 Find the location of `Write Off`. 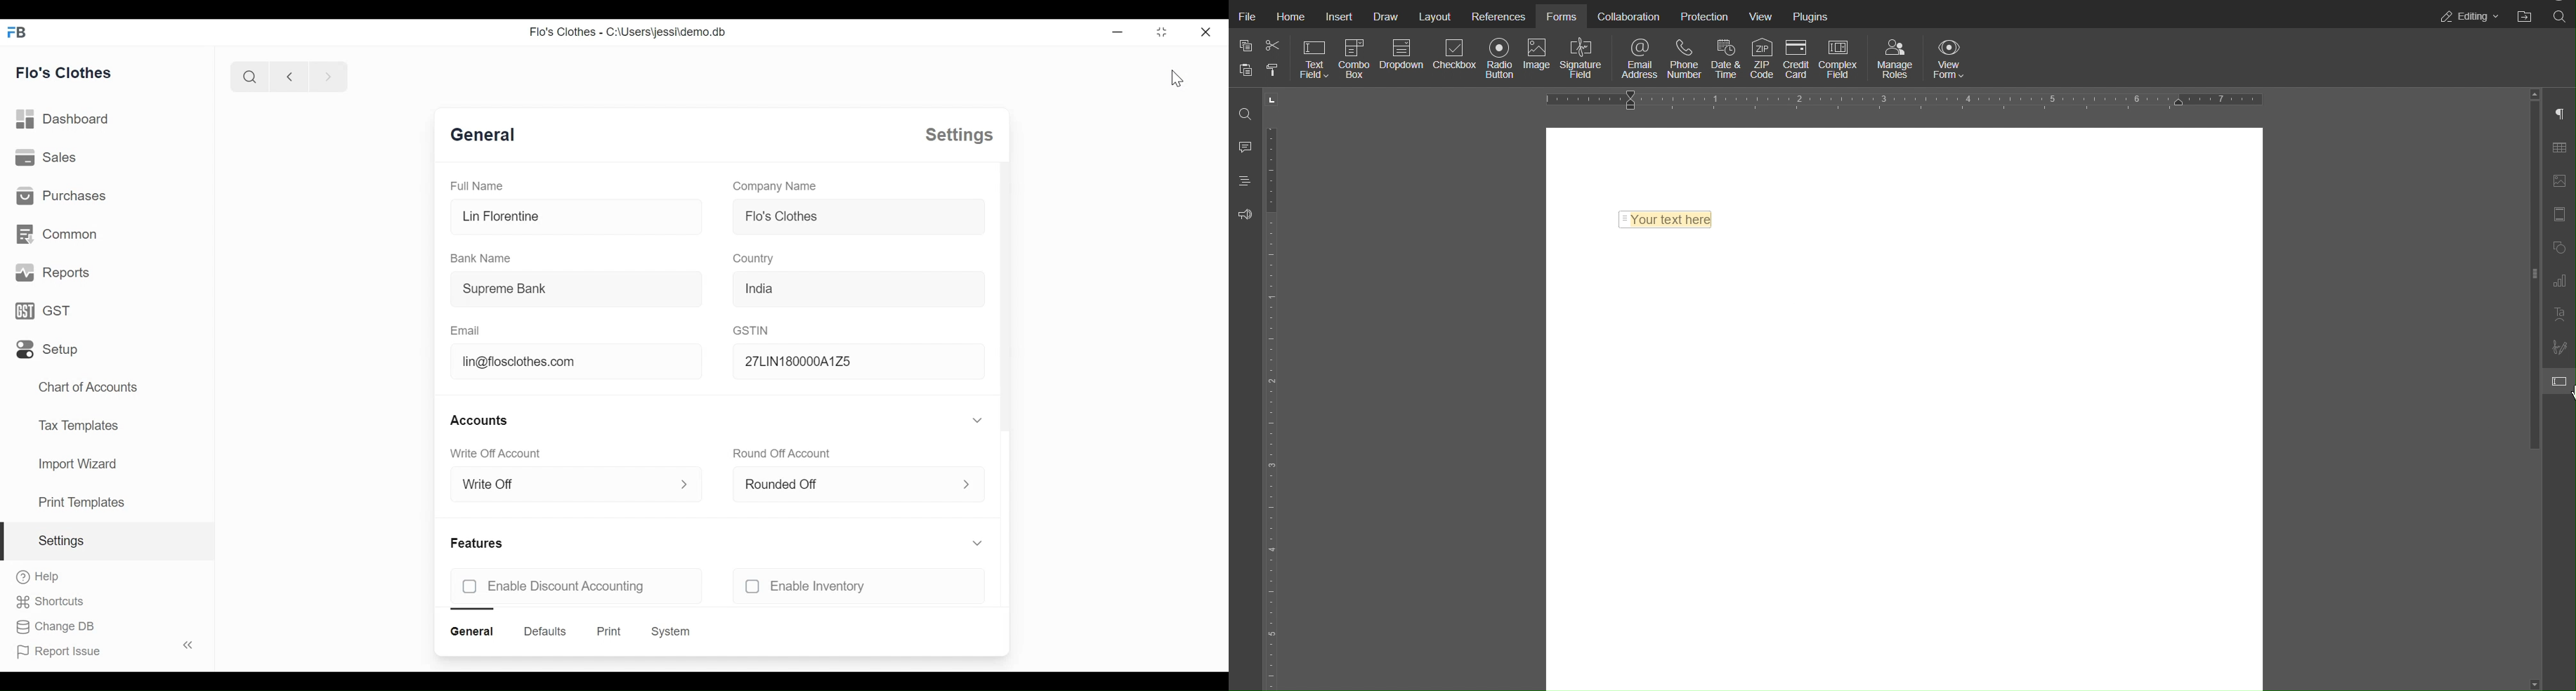

Write Off is located at coordinates (493, 486).